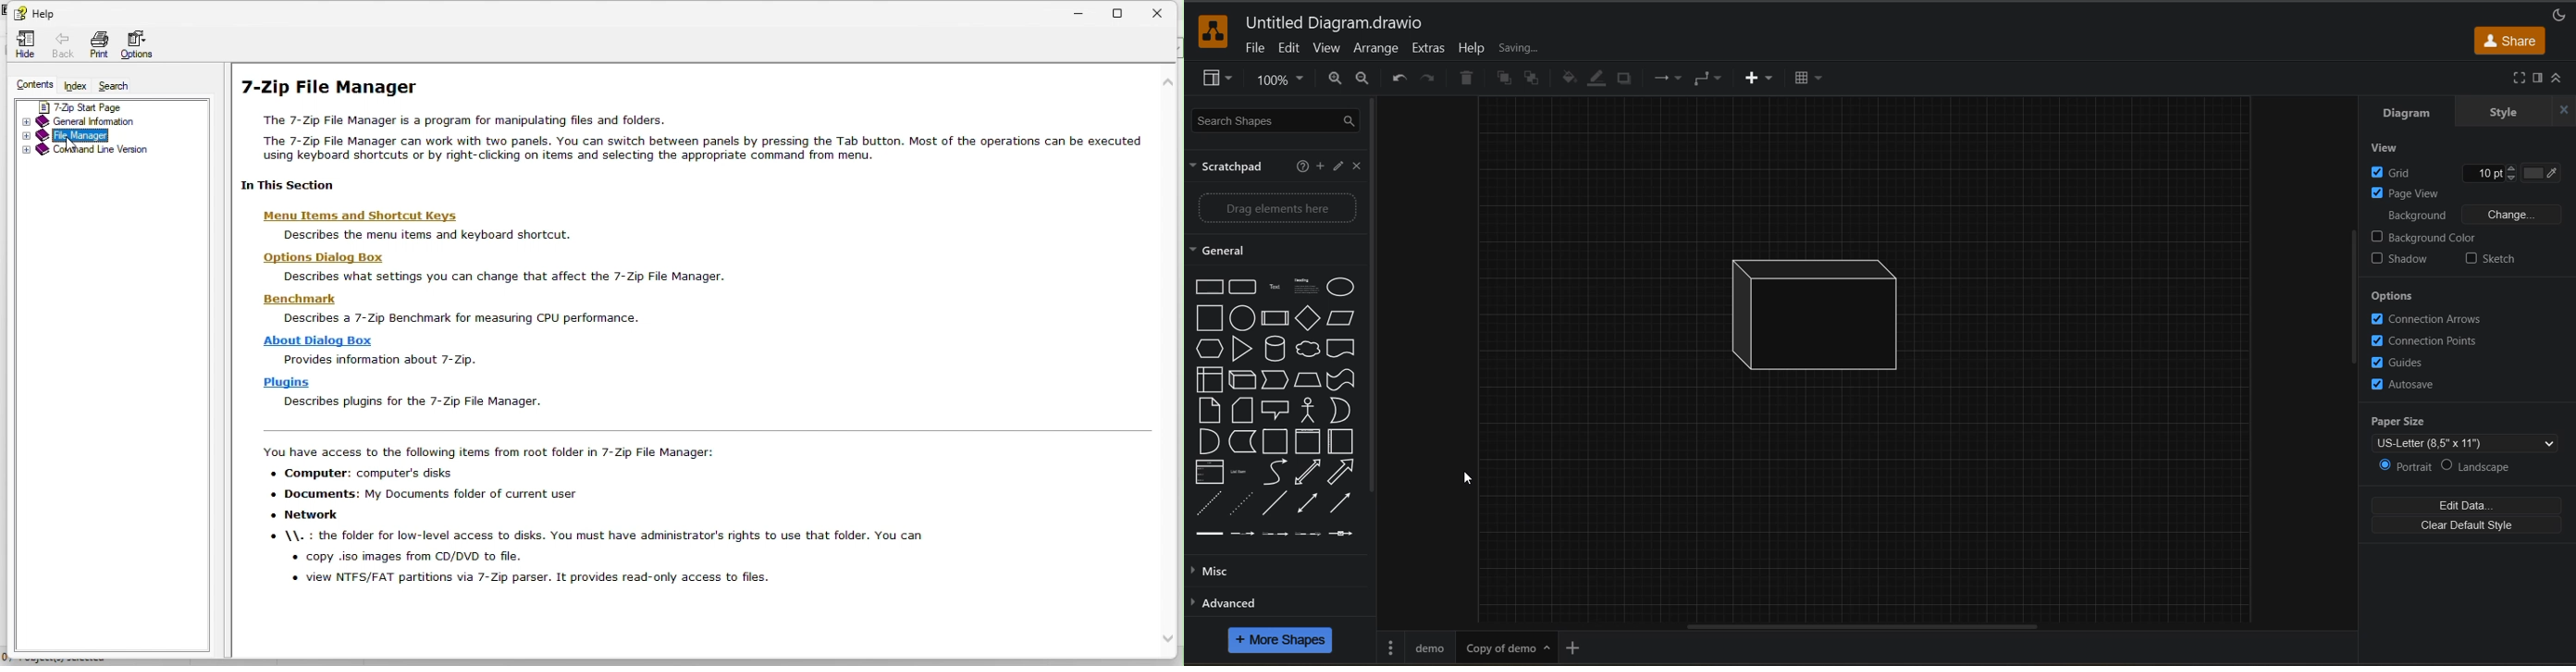  Describe the element at coordinates (2429, 341) in the screenshot. I see `connection points` at that location.